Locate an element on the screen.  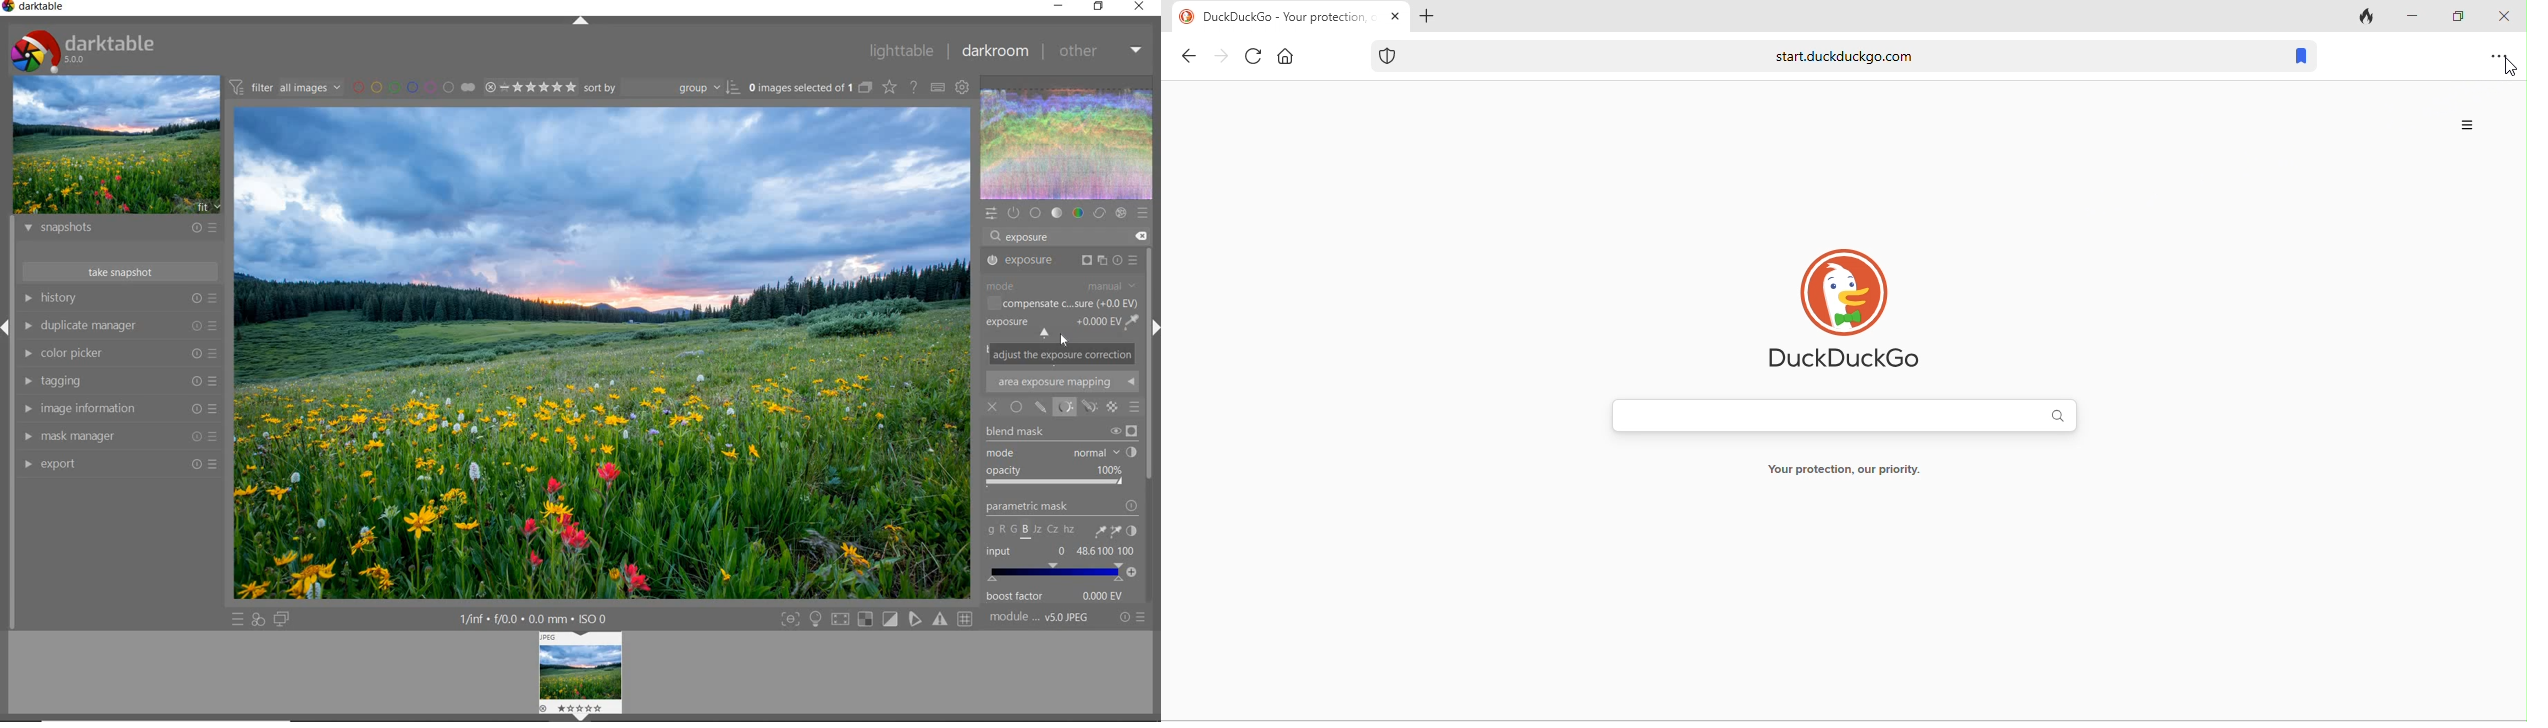
other is located at coordinates (1102, 53).